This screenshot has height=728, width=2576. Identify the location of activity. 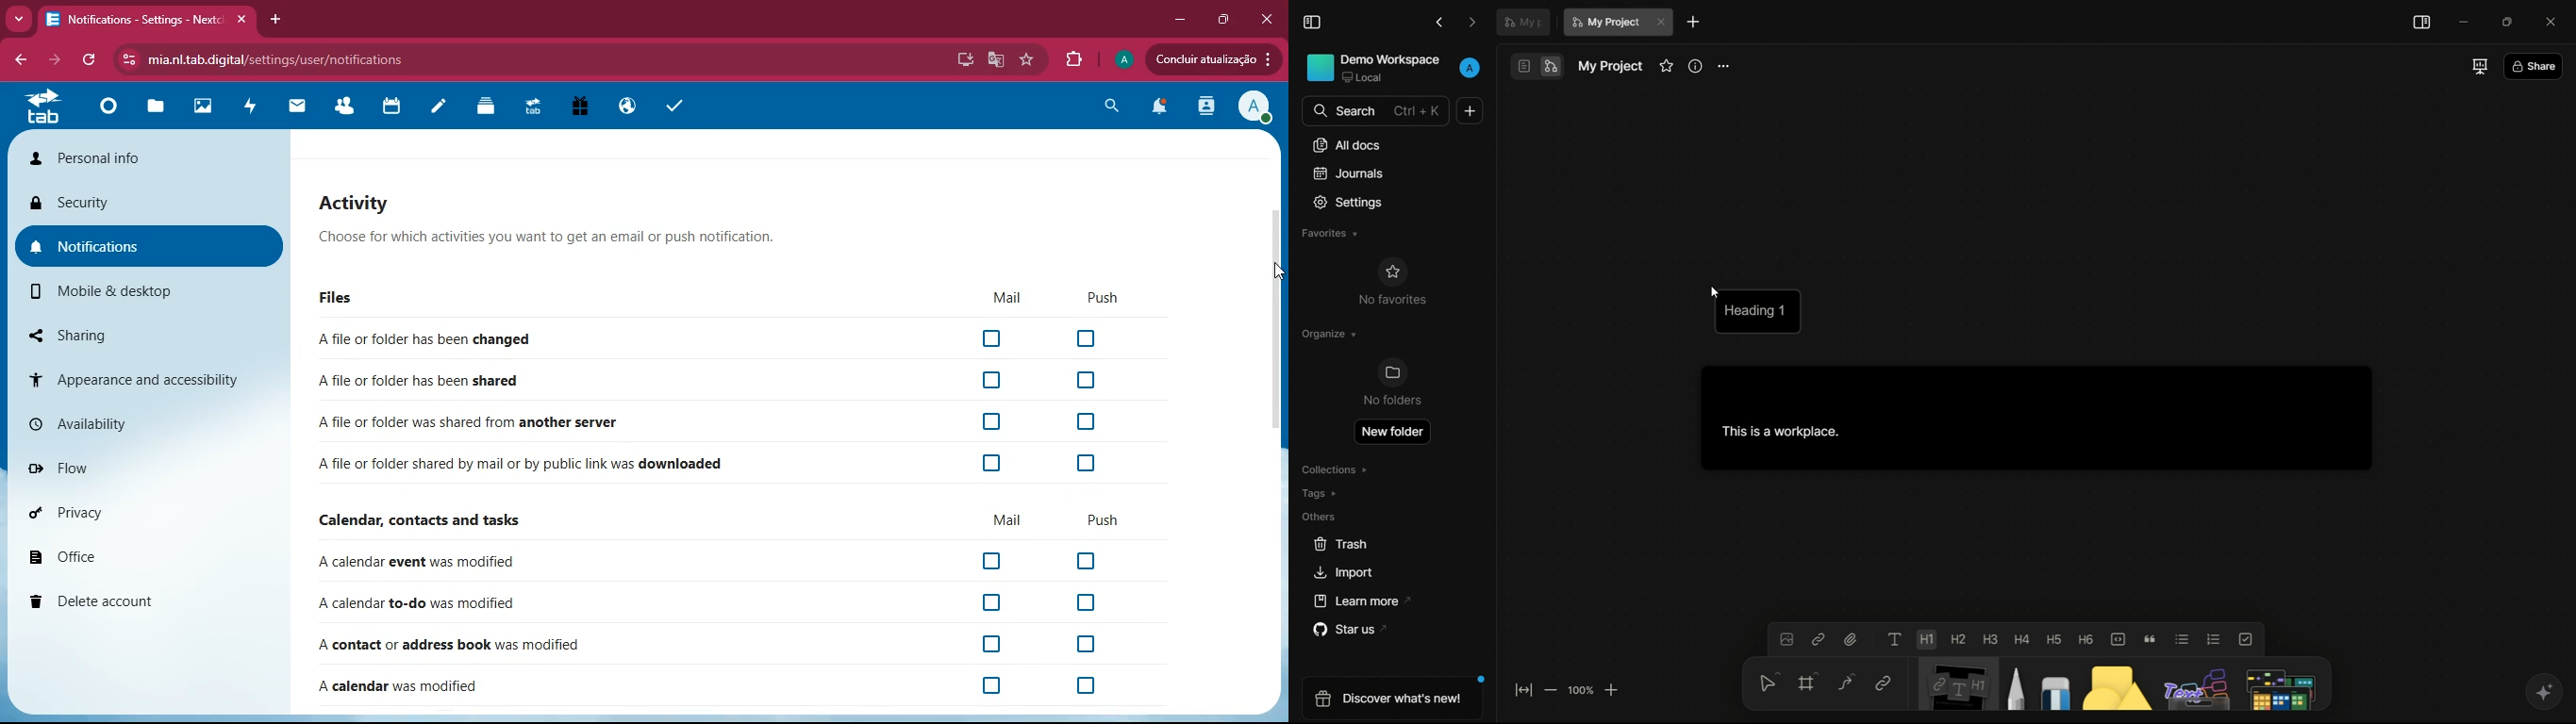
(251, 111).